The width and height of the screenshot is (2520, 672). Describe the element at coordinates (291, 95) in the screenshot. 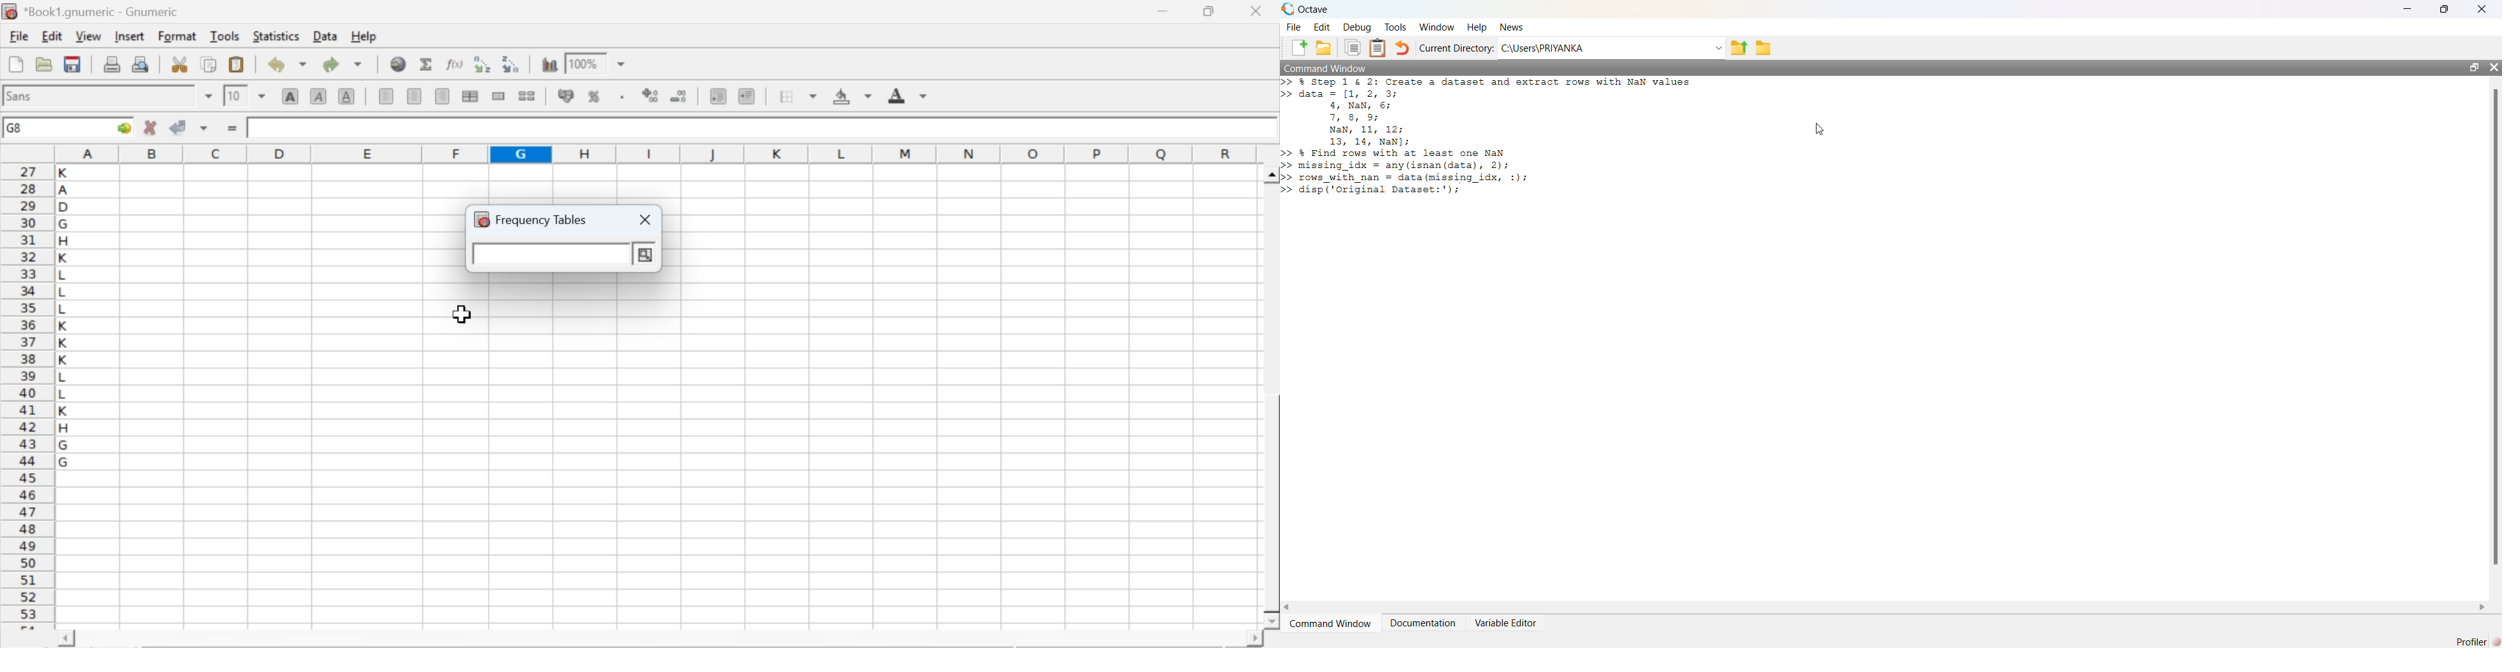

I see `bold` at that location.